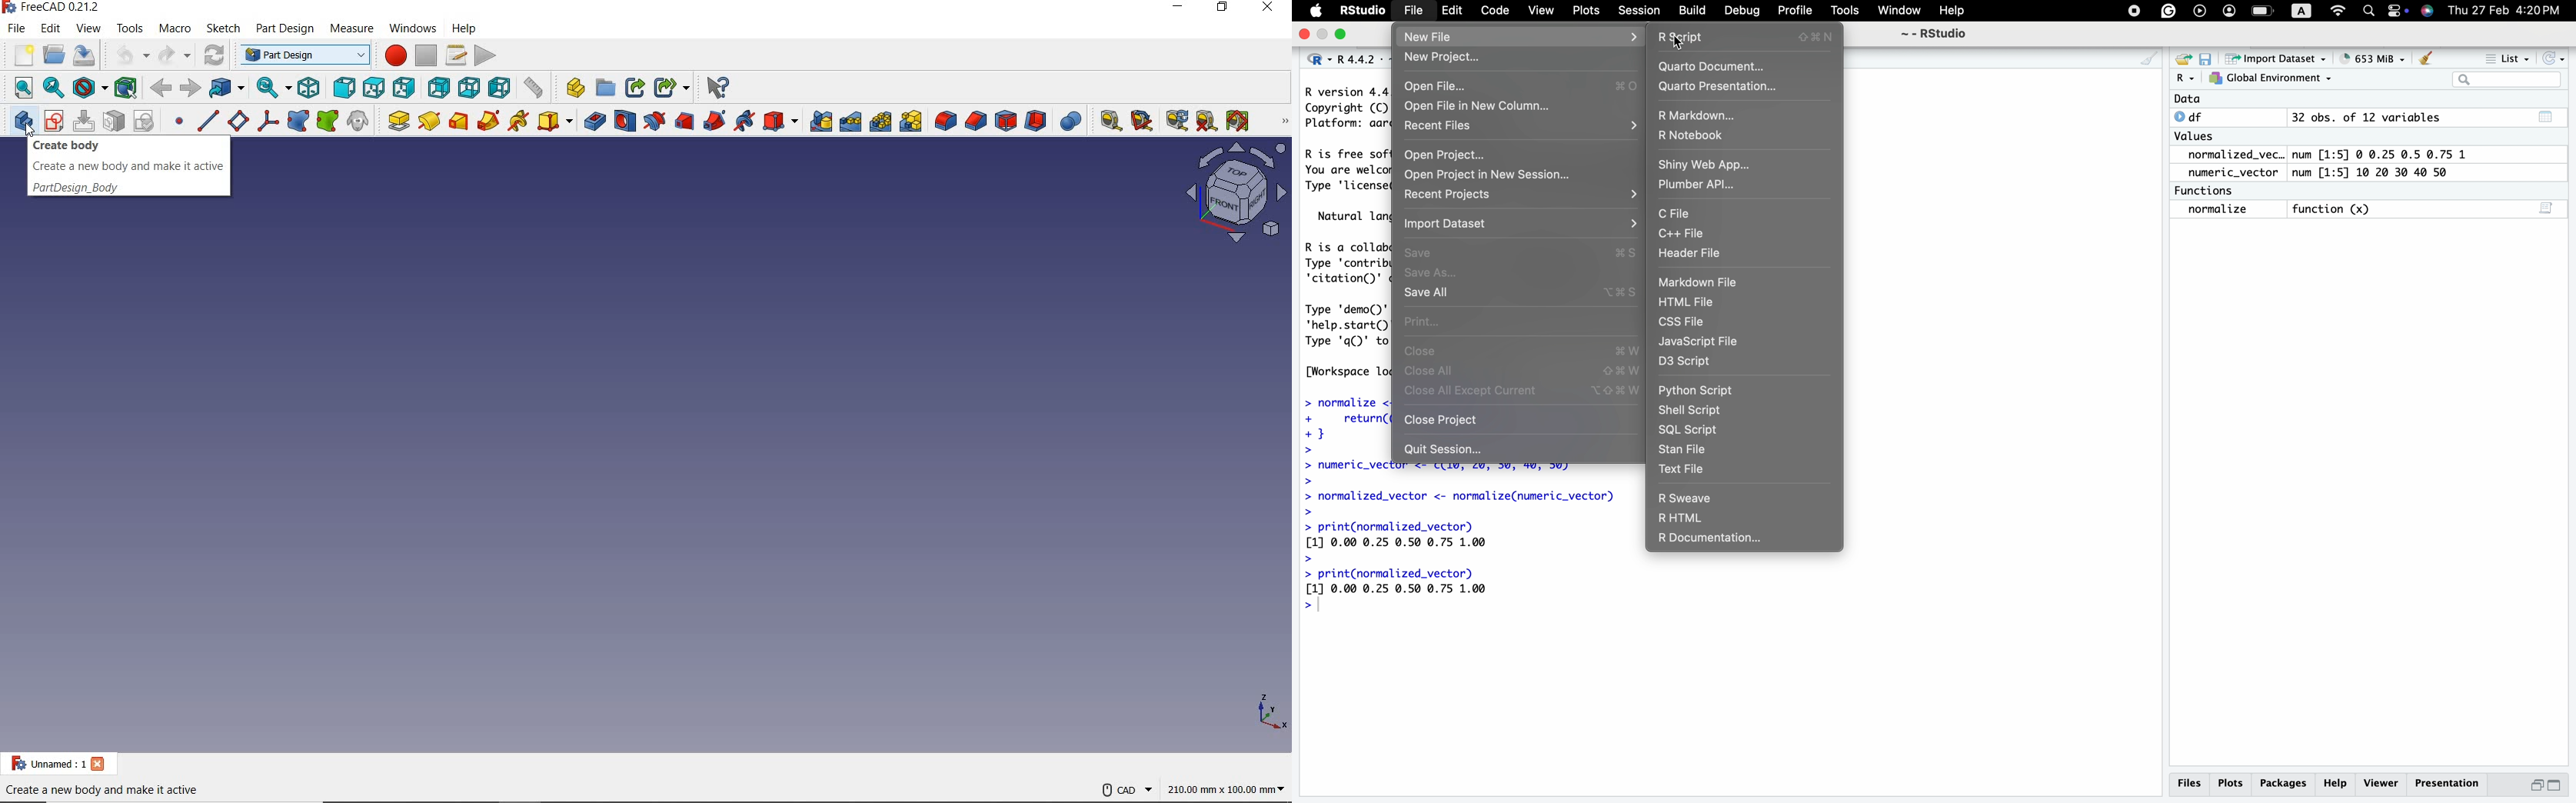 This screenshot has width=2576, height=812. Describe the element at coordinates (2189, 783) in the screenshot. I see `Files` at that location.